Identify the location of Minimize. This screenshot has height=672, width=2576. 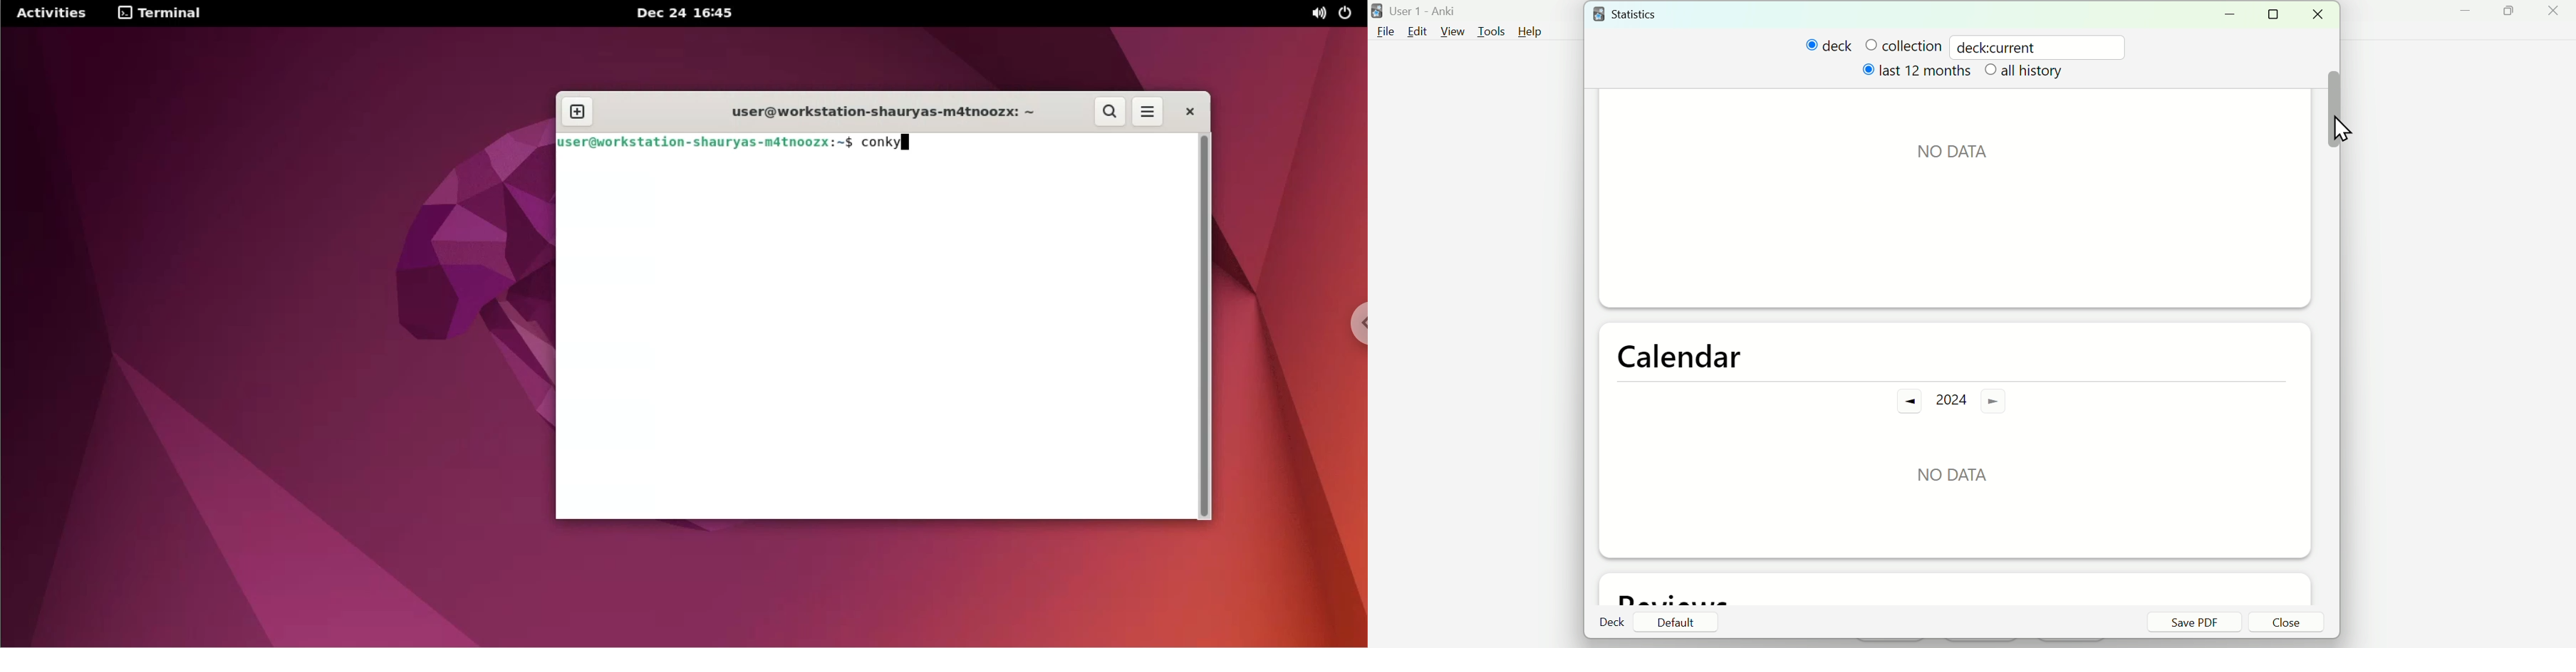
(2463, 16).